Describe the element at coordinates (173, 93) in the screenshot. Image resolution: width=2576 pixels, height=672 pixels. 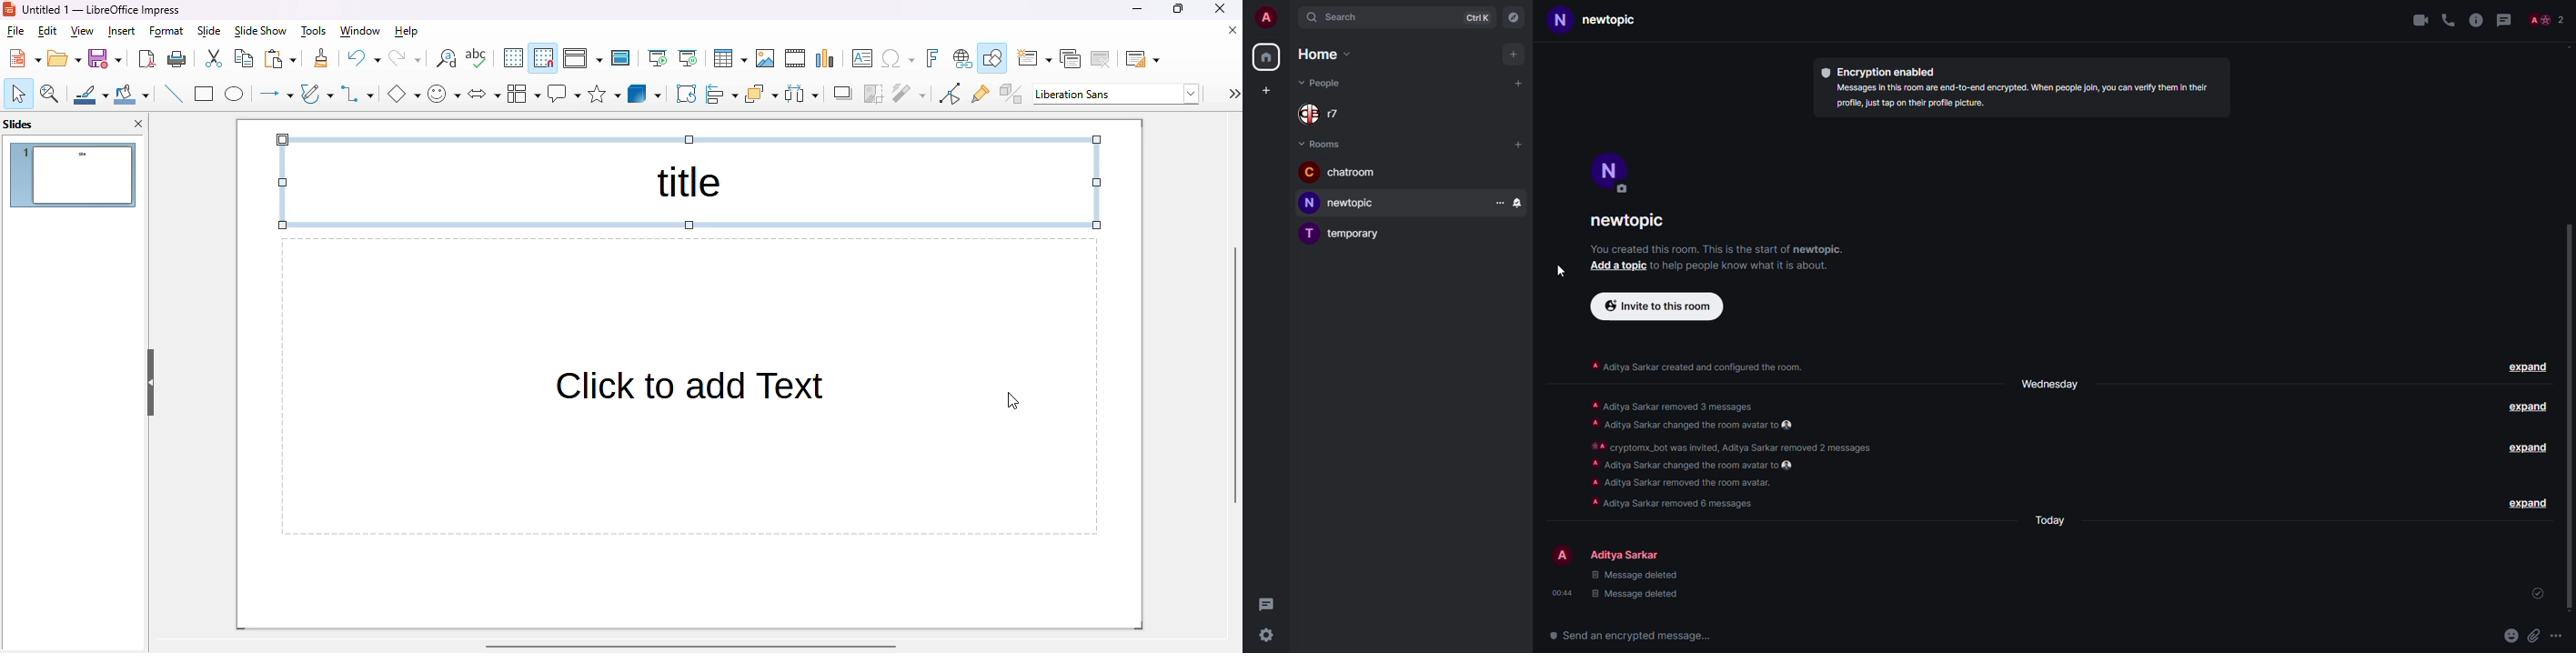
I see `insert line` at that location.